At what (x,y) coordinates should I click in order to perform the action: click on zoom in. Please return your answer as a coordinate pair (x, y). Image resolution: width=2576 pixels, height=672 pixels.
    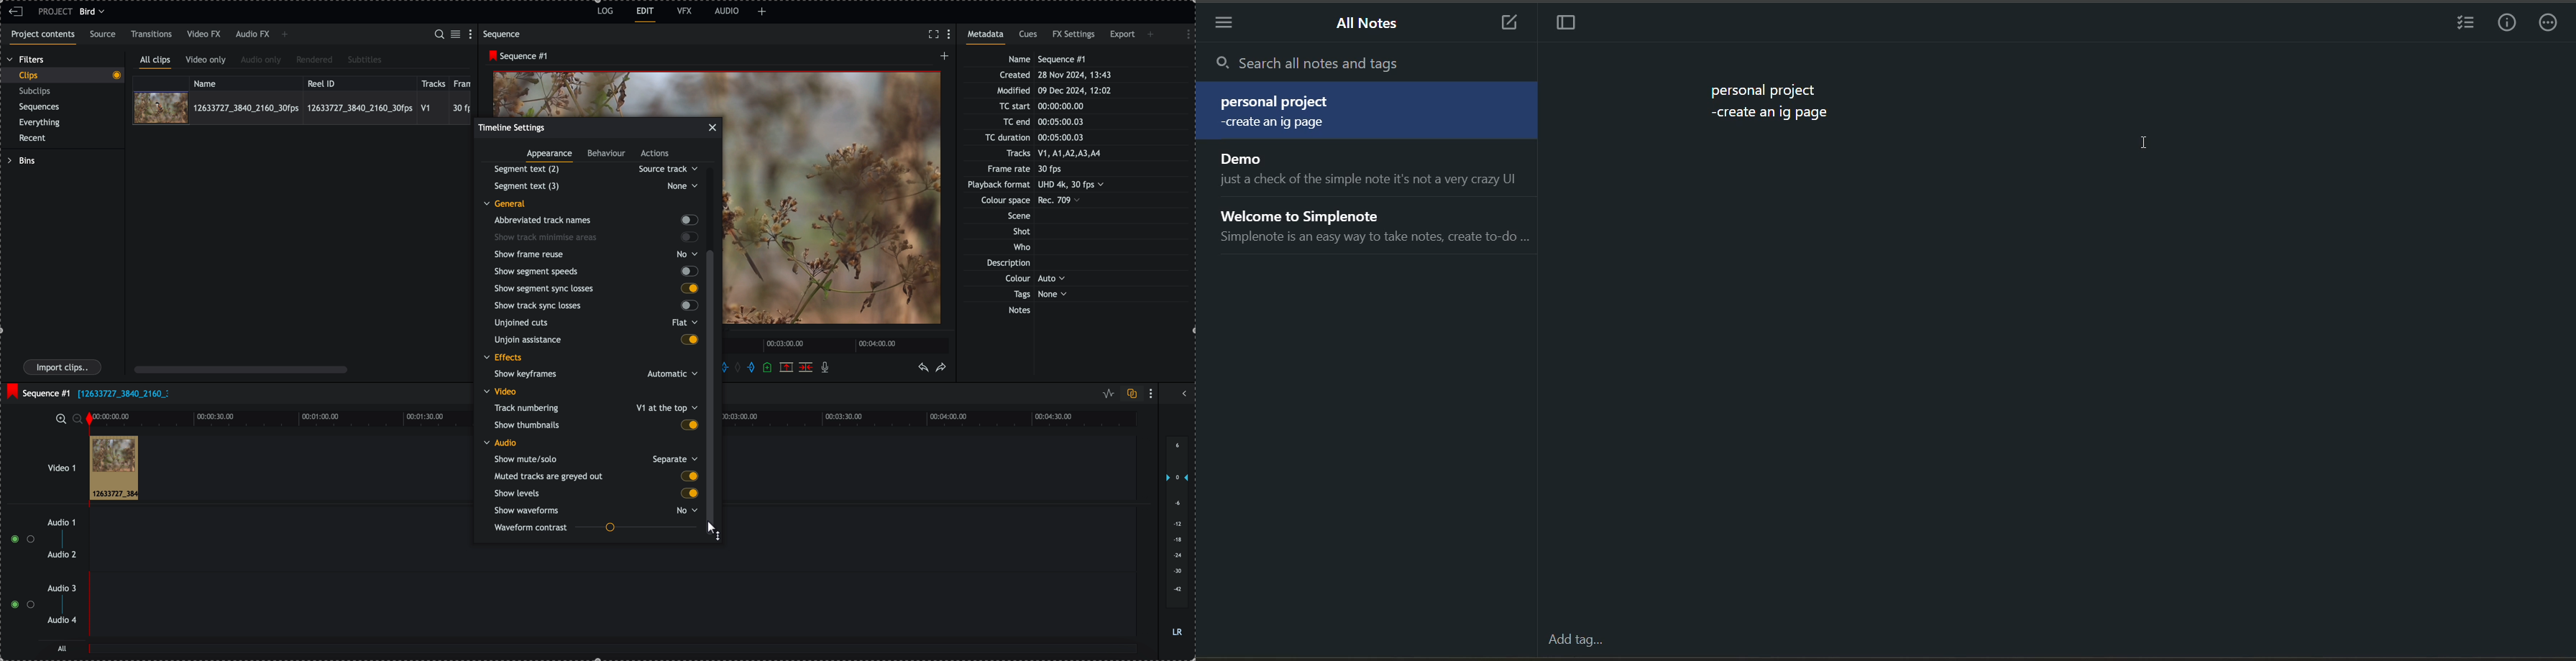
    Looking at the image, I should click on (60, 418).